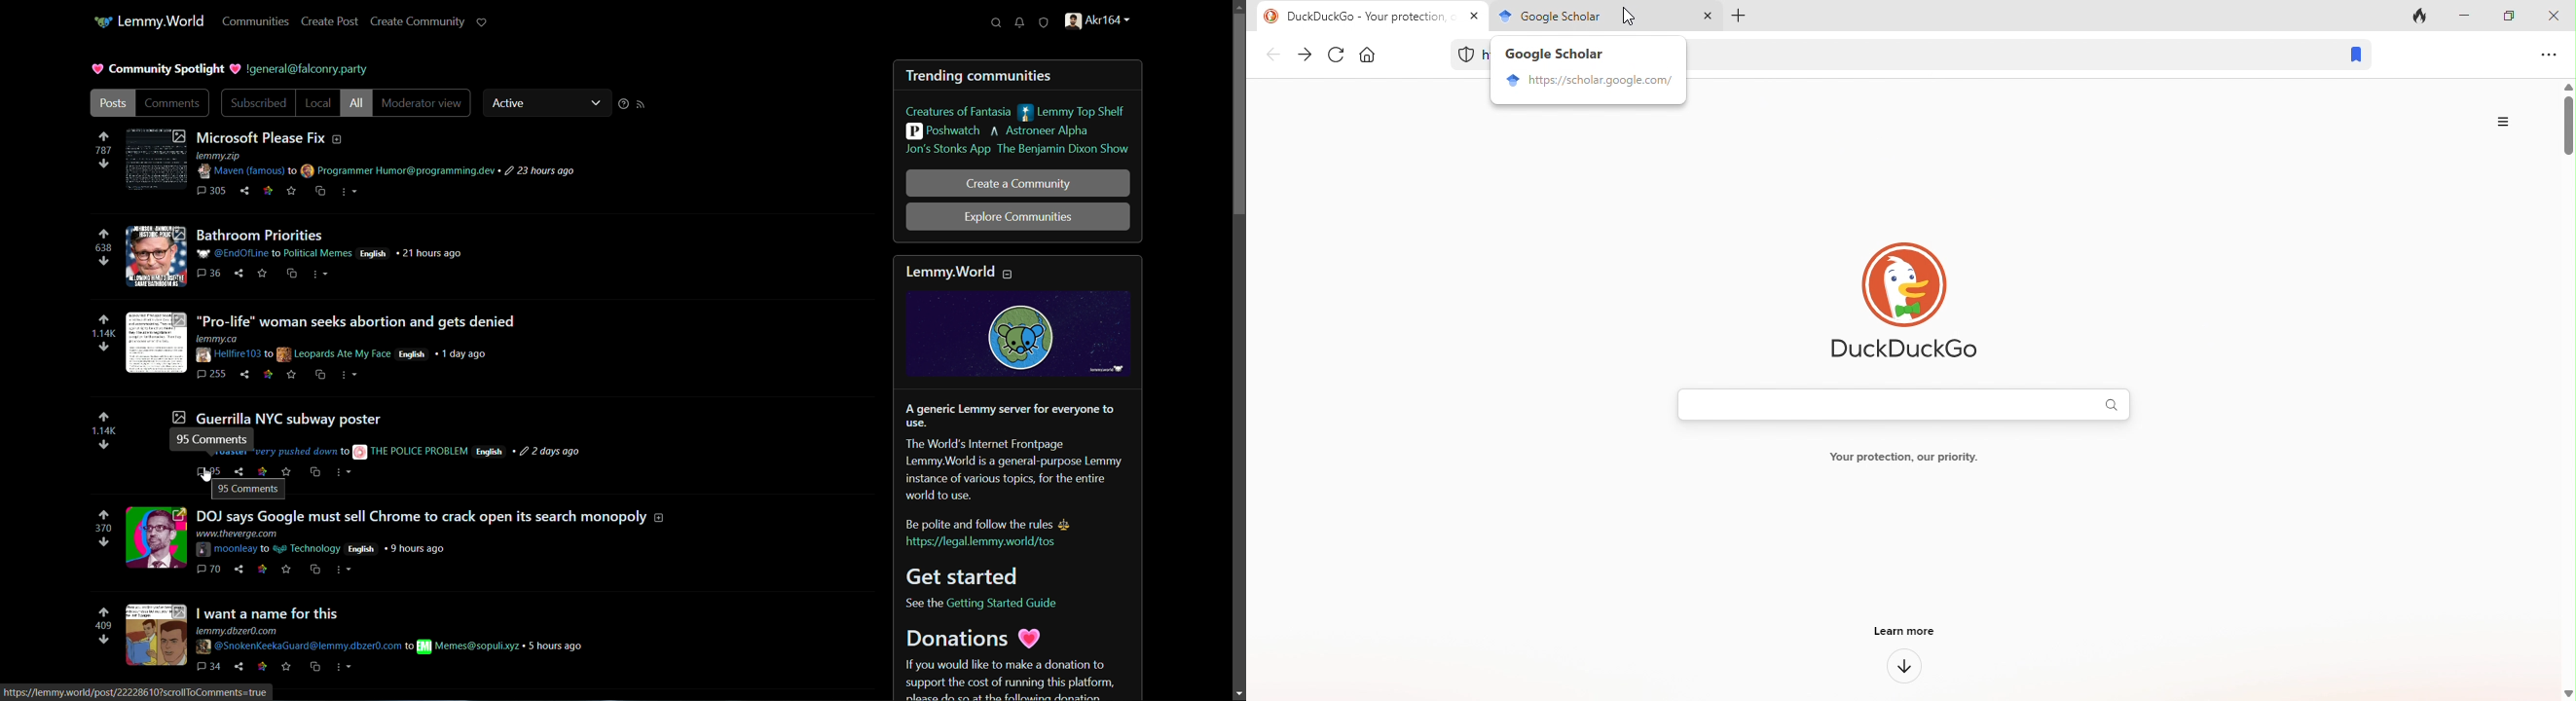 This screenshot has width=2576, height=728. Describe the element at coordinates (162, 20) in the screenshot. I see `server name` at that location.